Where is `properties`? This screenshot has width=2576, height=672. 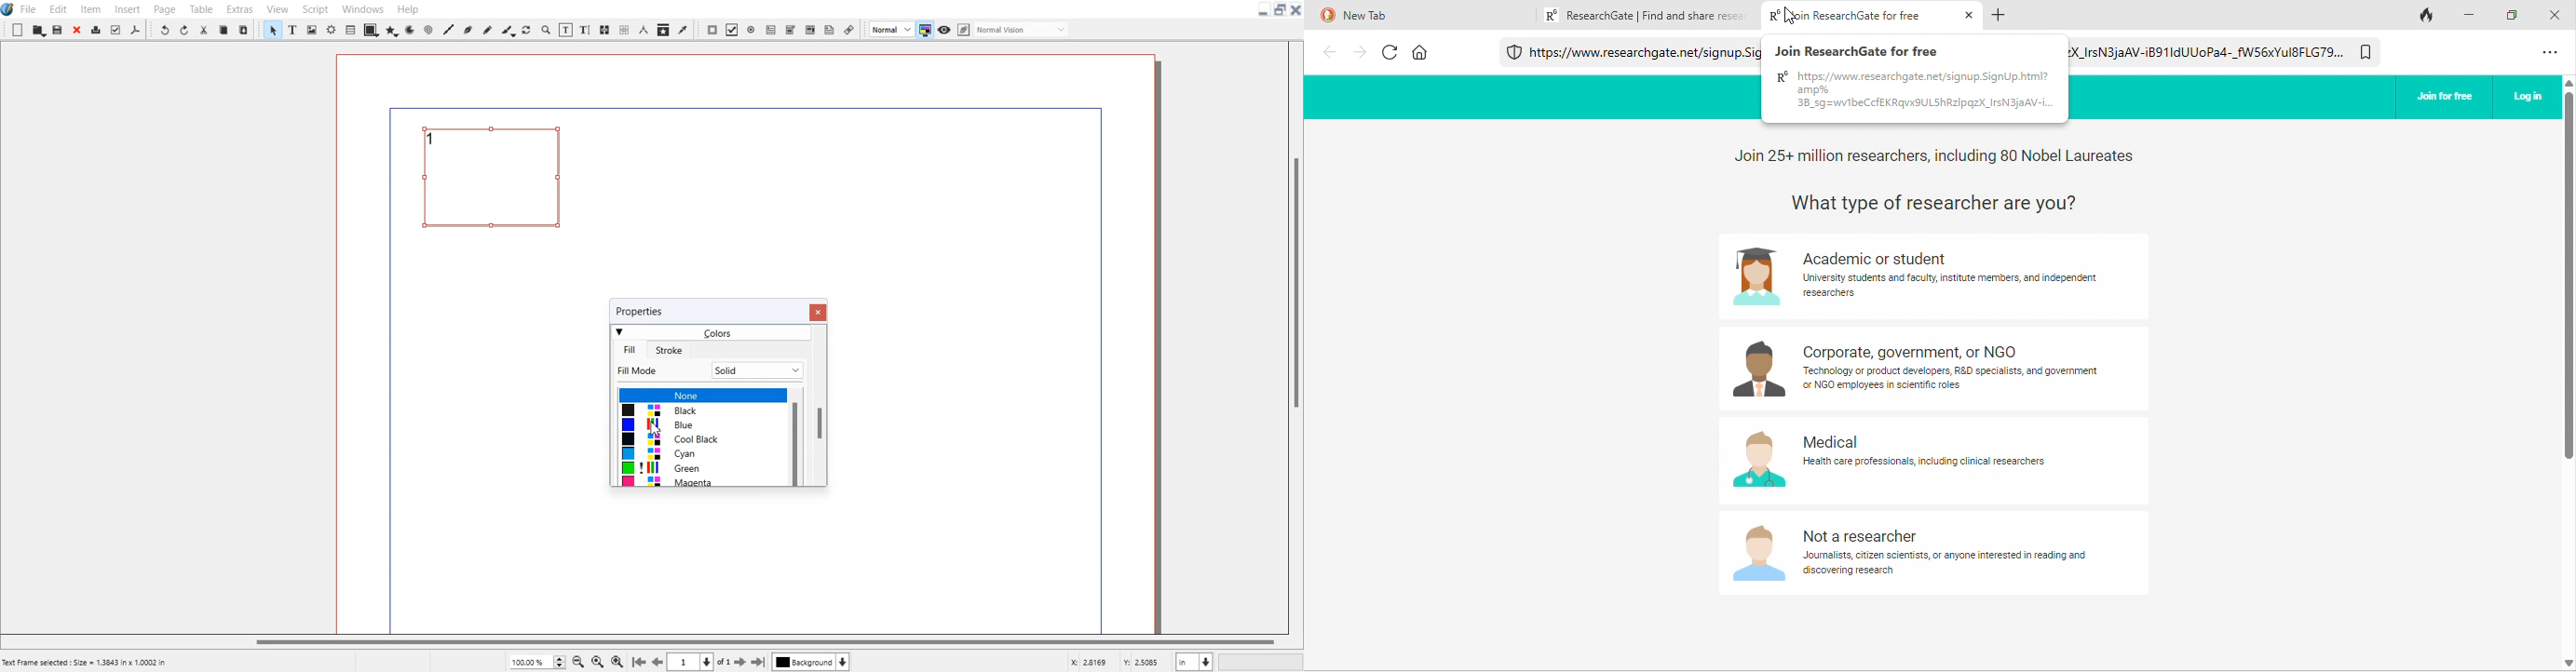 properties is located at coordinates (645, 312).